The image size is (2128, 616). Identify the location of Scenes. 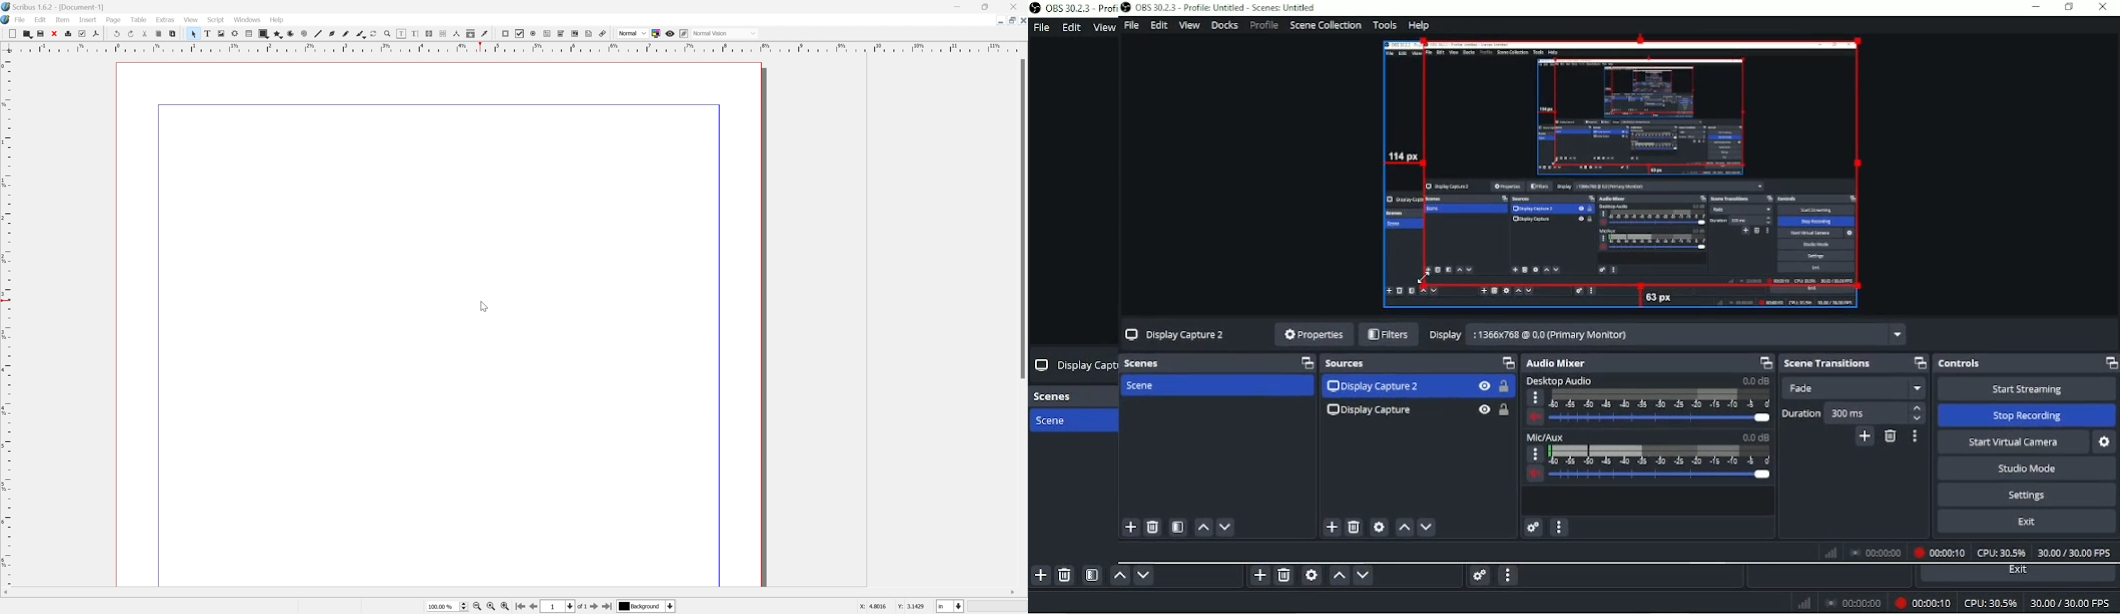
(1145, 363).